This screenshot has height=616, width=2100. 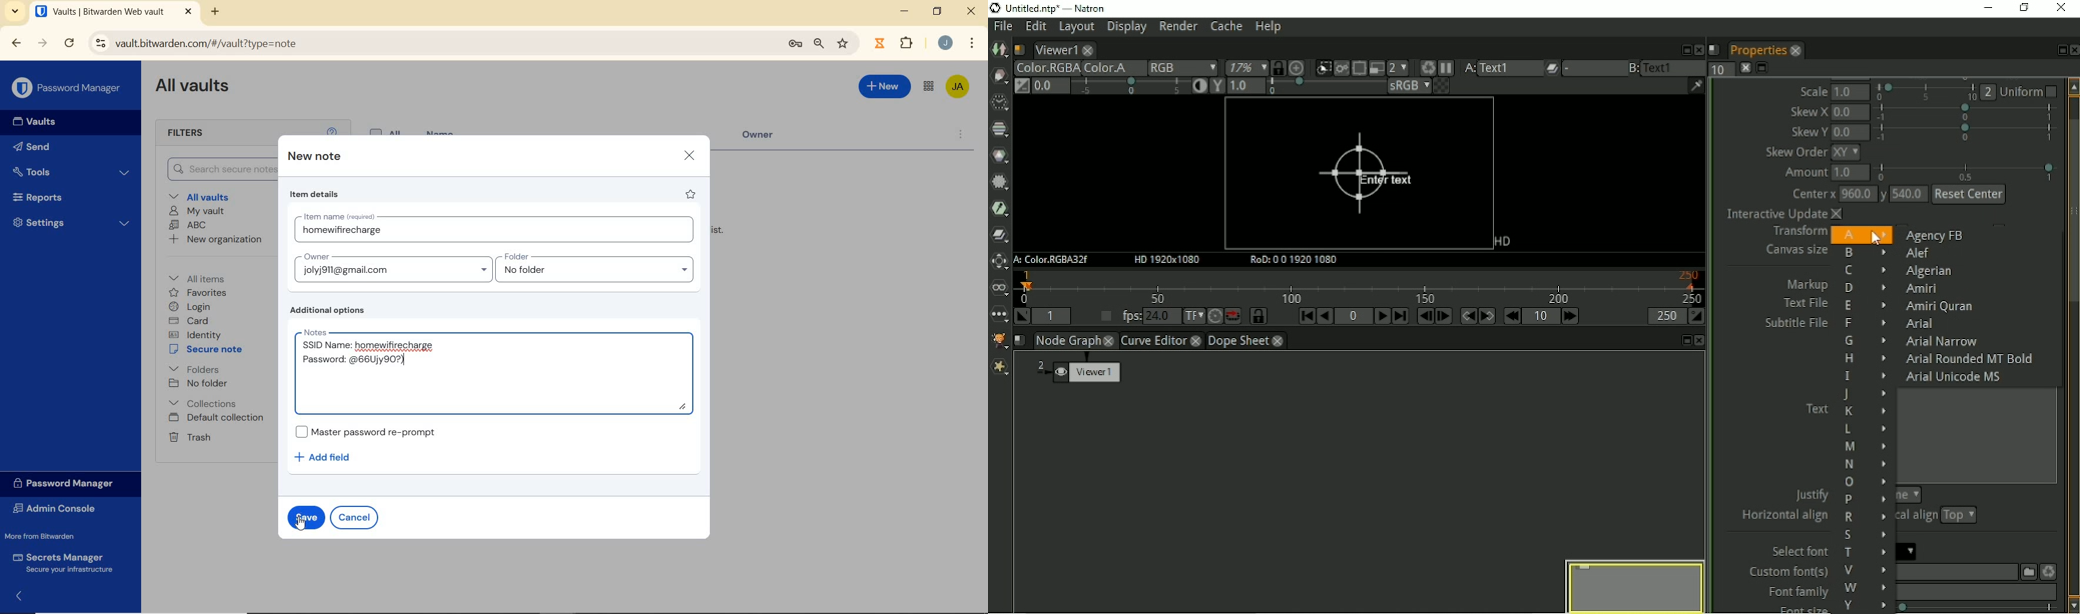 I want to click on ABC, so click(x=188, y=226).